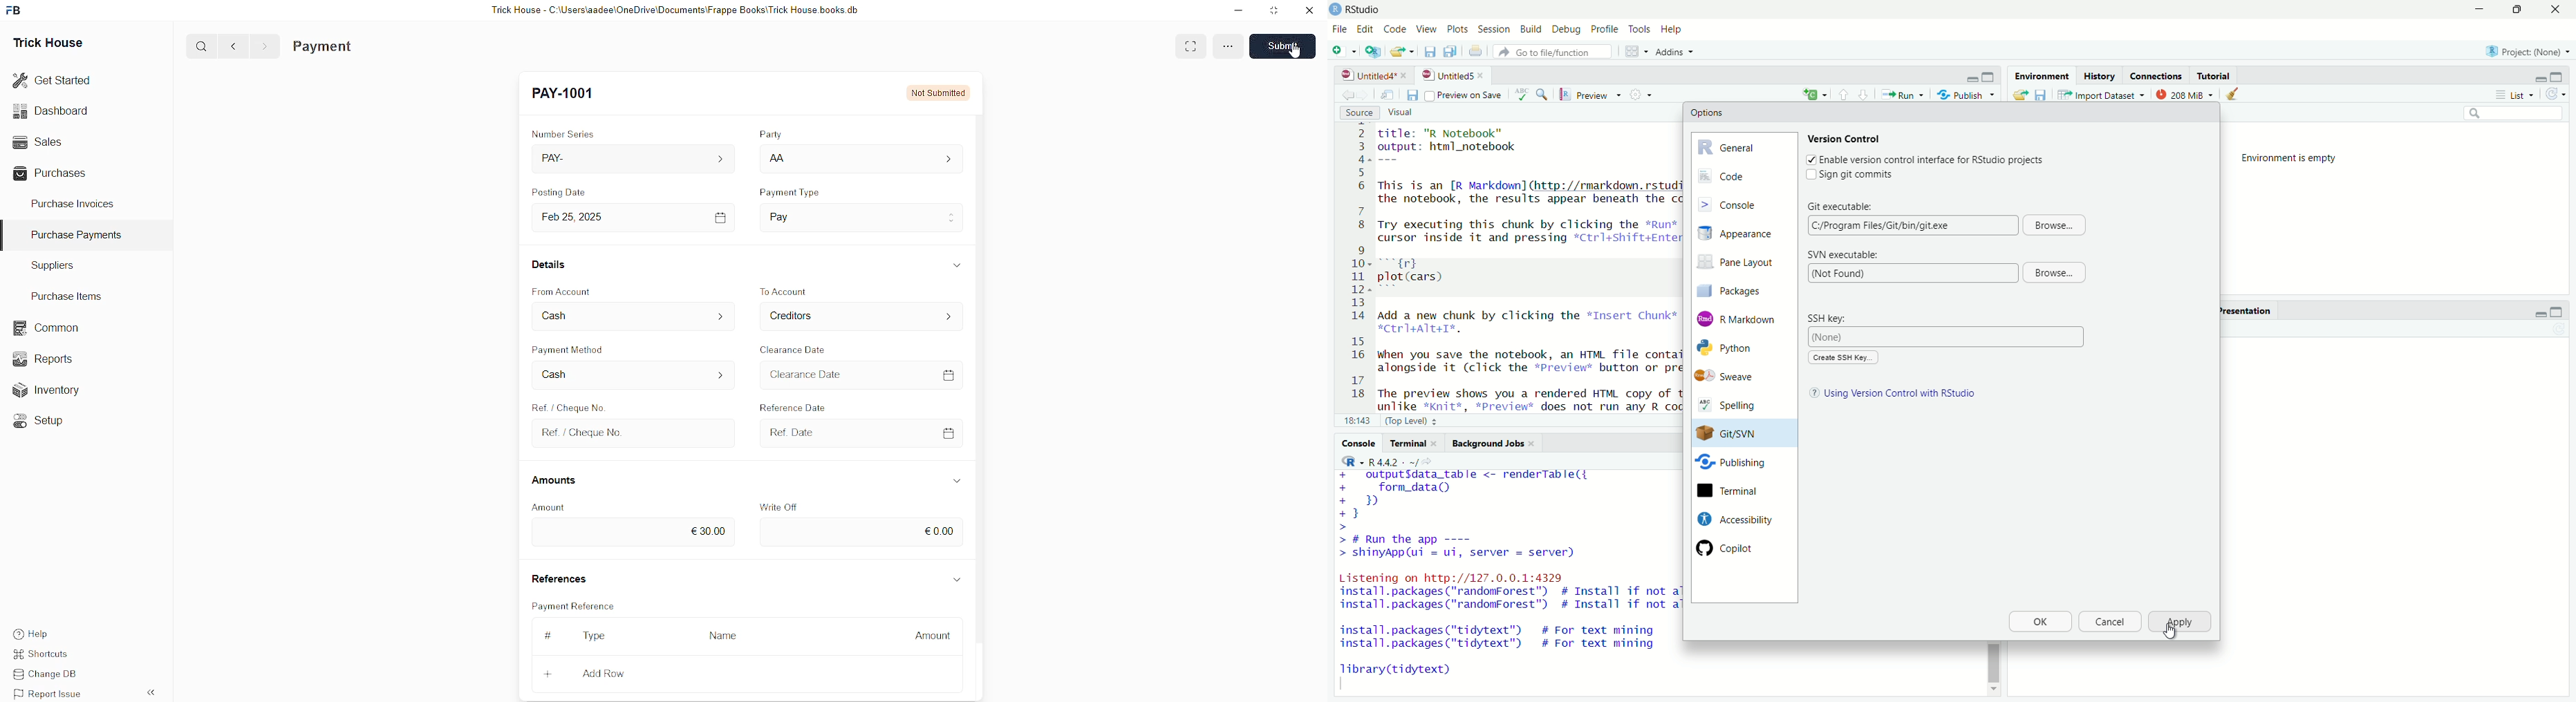 The width and height of the screenshot is (2576, 728). What do you see at coordinates (1406, 75) in the screenshot?
I see `close` at bounding box center [1406, 75].